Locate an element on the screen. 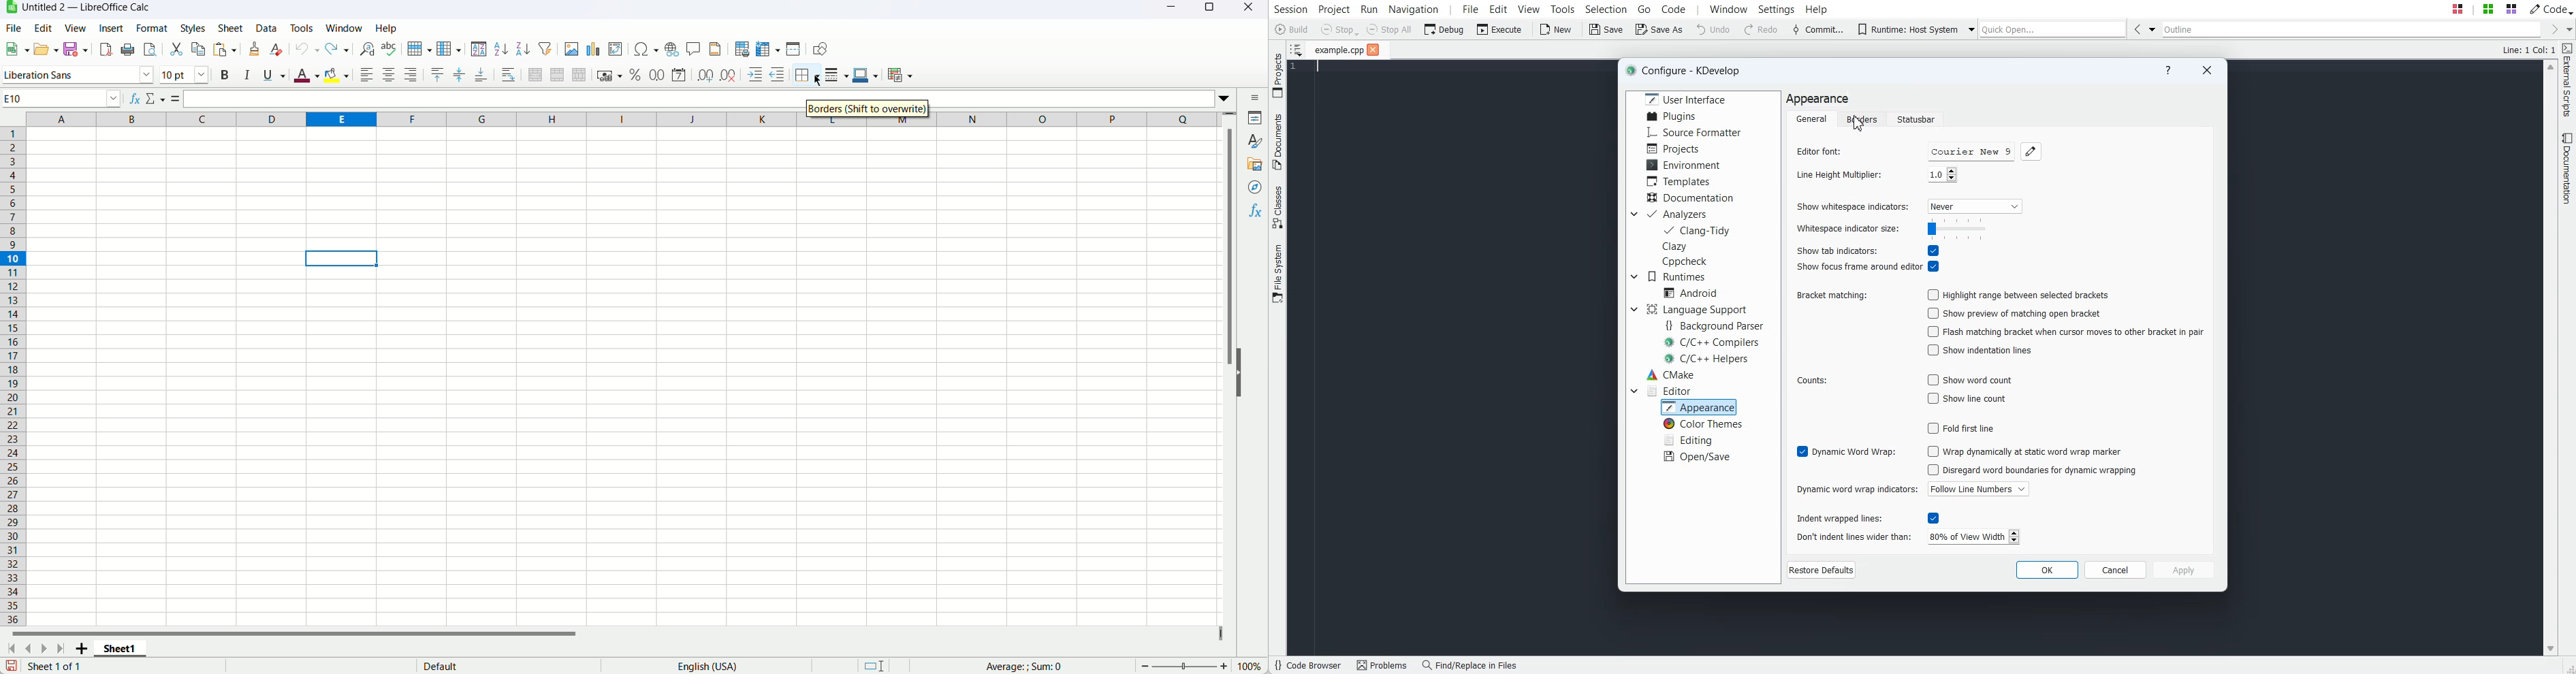 Image resolution: width=2576 pixels, height=700 pixels. Add new sheet is located at coordinates (81, 650).